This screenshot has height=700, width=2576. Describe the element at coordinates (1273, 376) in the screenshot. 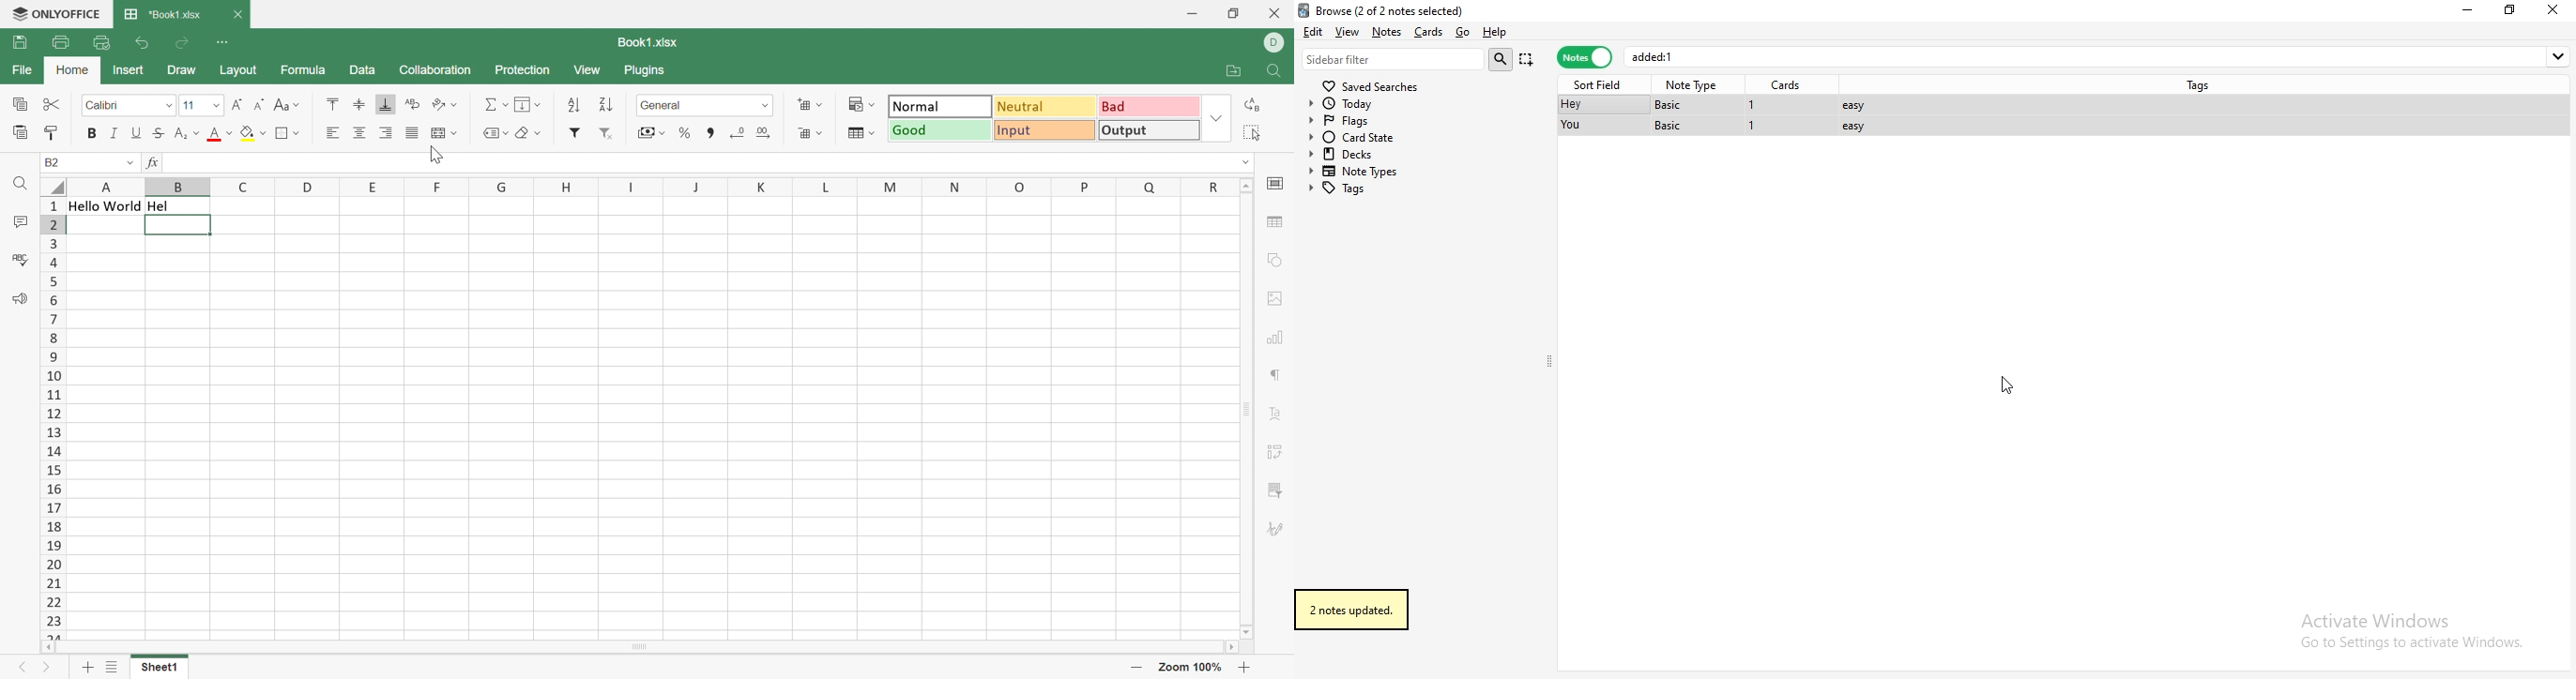

I see `Paragraph settings` at that location.